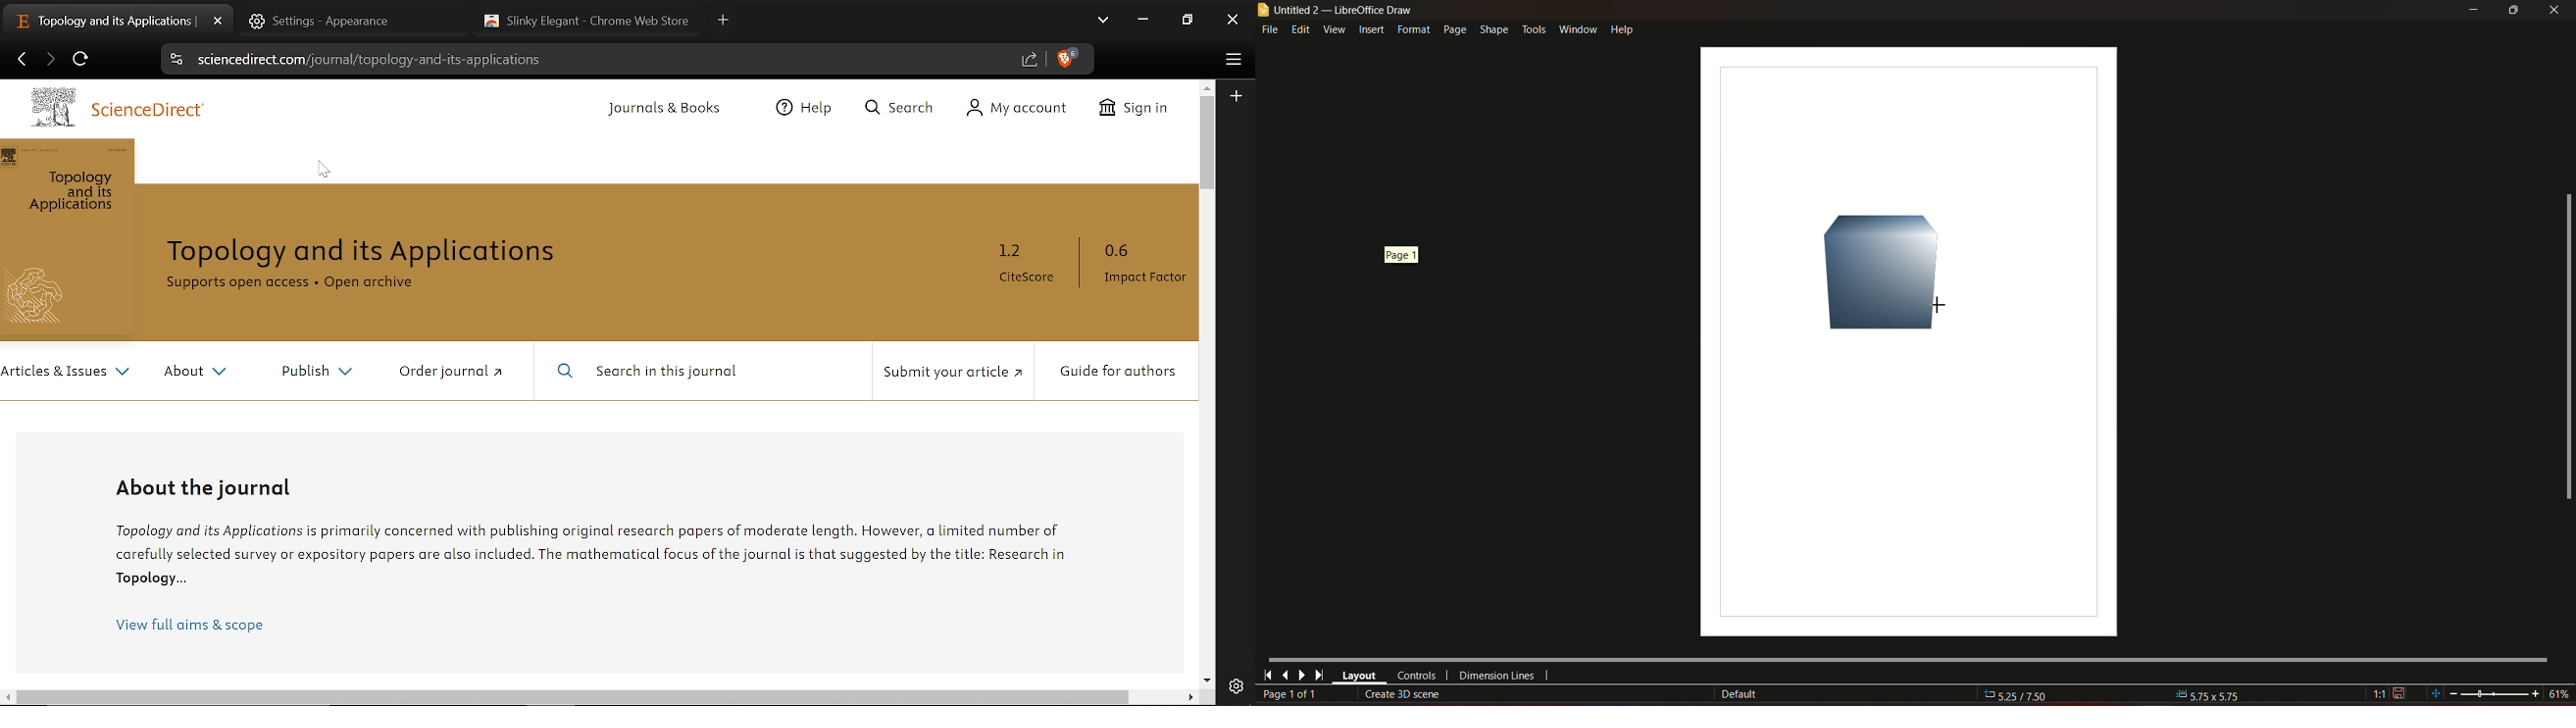 The width and height of the screenshot is (2576, 728). I want to click on minimize/maximize, so click(2513, 10).